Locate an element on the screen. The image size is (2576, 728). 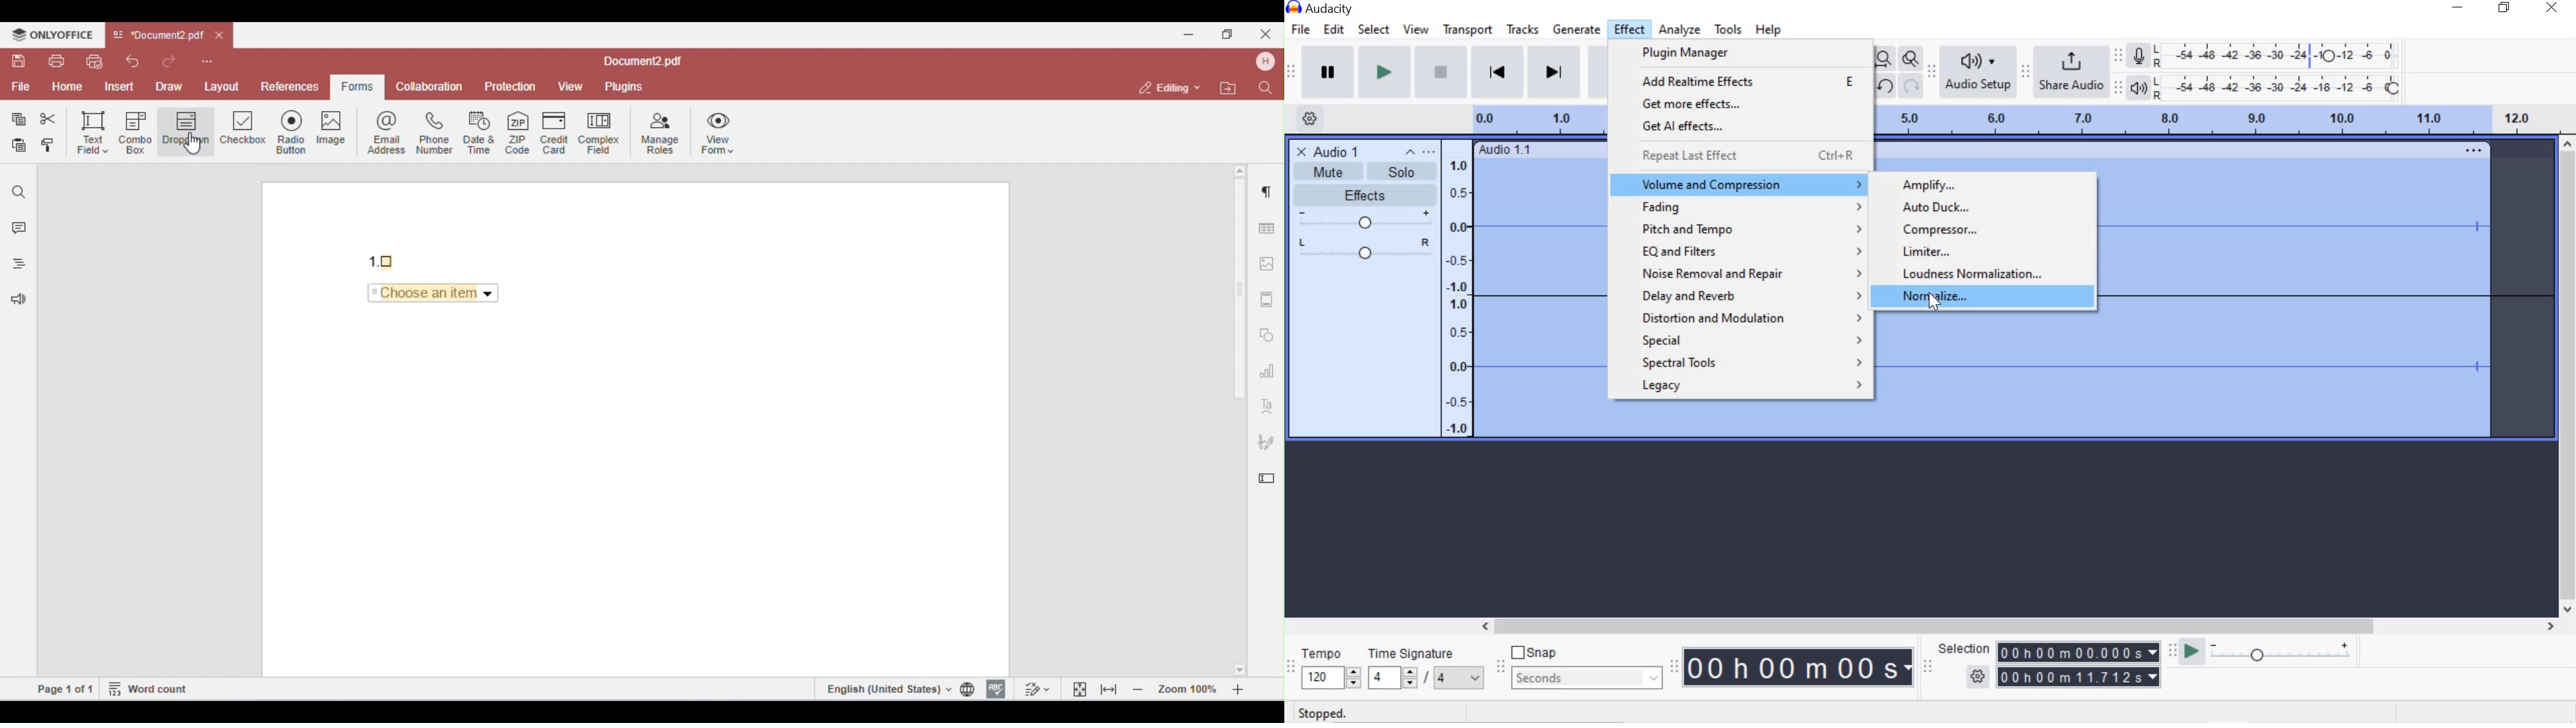
volume and compression is located at coordinates (1749, 184).